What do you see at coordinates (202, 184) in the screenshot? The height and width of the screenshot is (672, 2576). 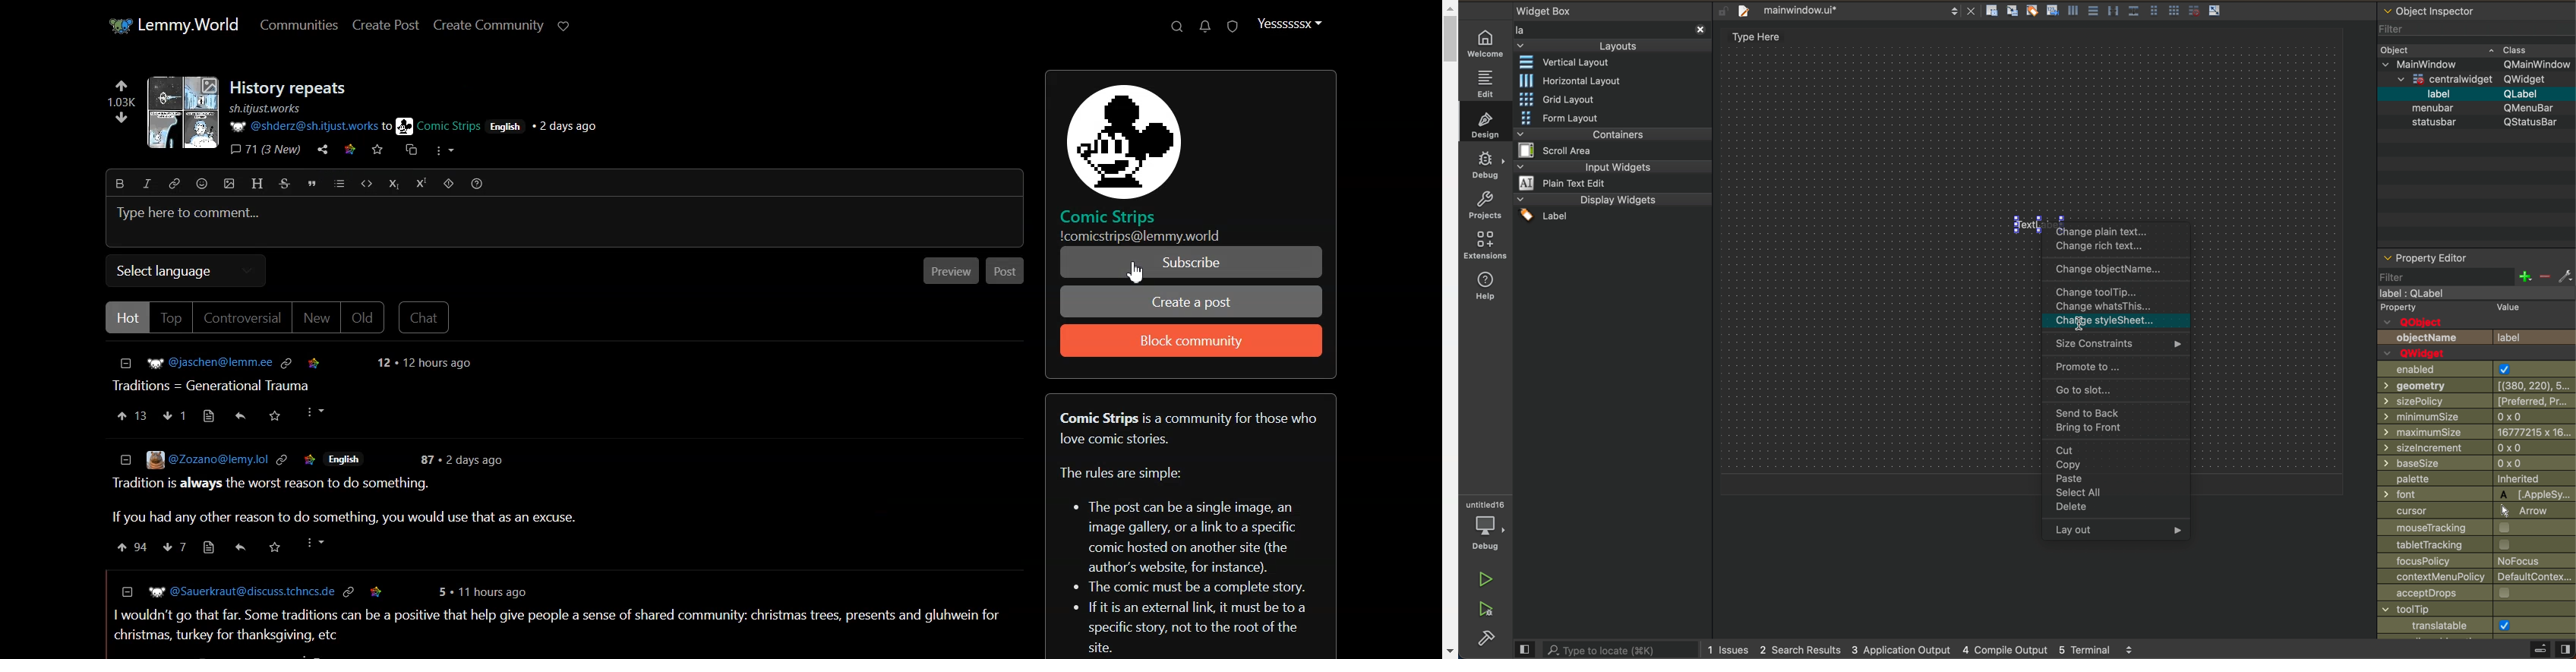 I see `Insert Emoji` at bounding box center [202, 184].